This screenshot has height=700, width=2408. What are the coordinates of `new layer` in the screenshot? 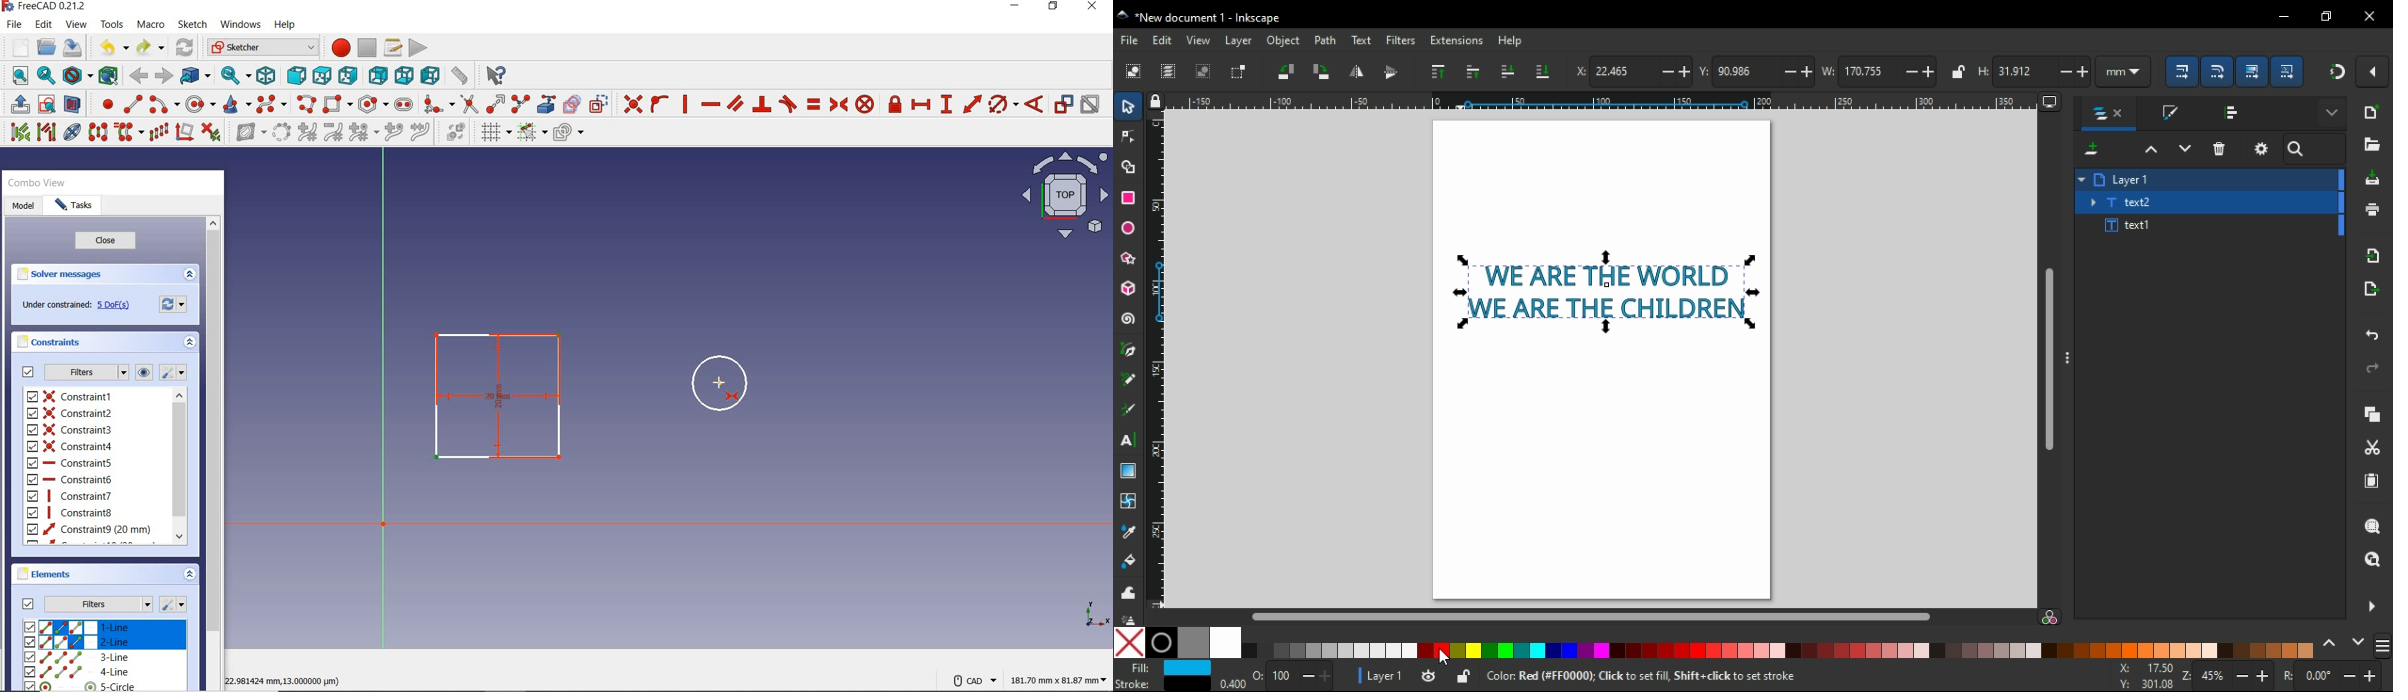 It's located at (2091, 149).